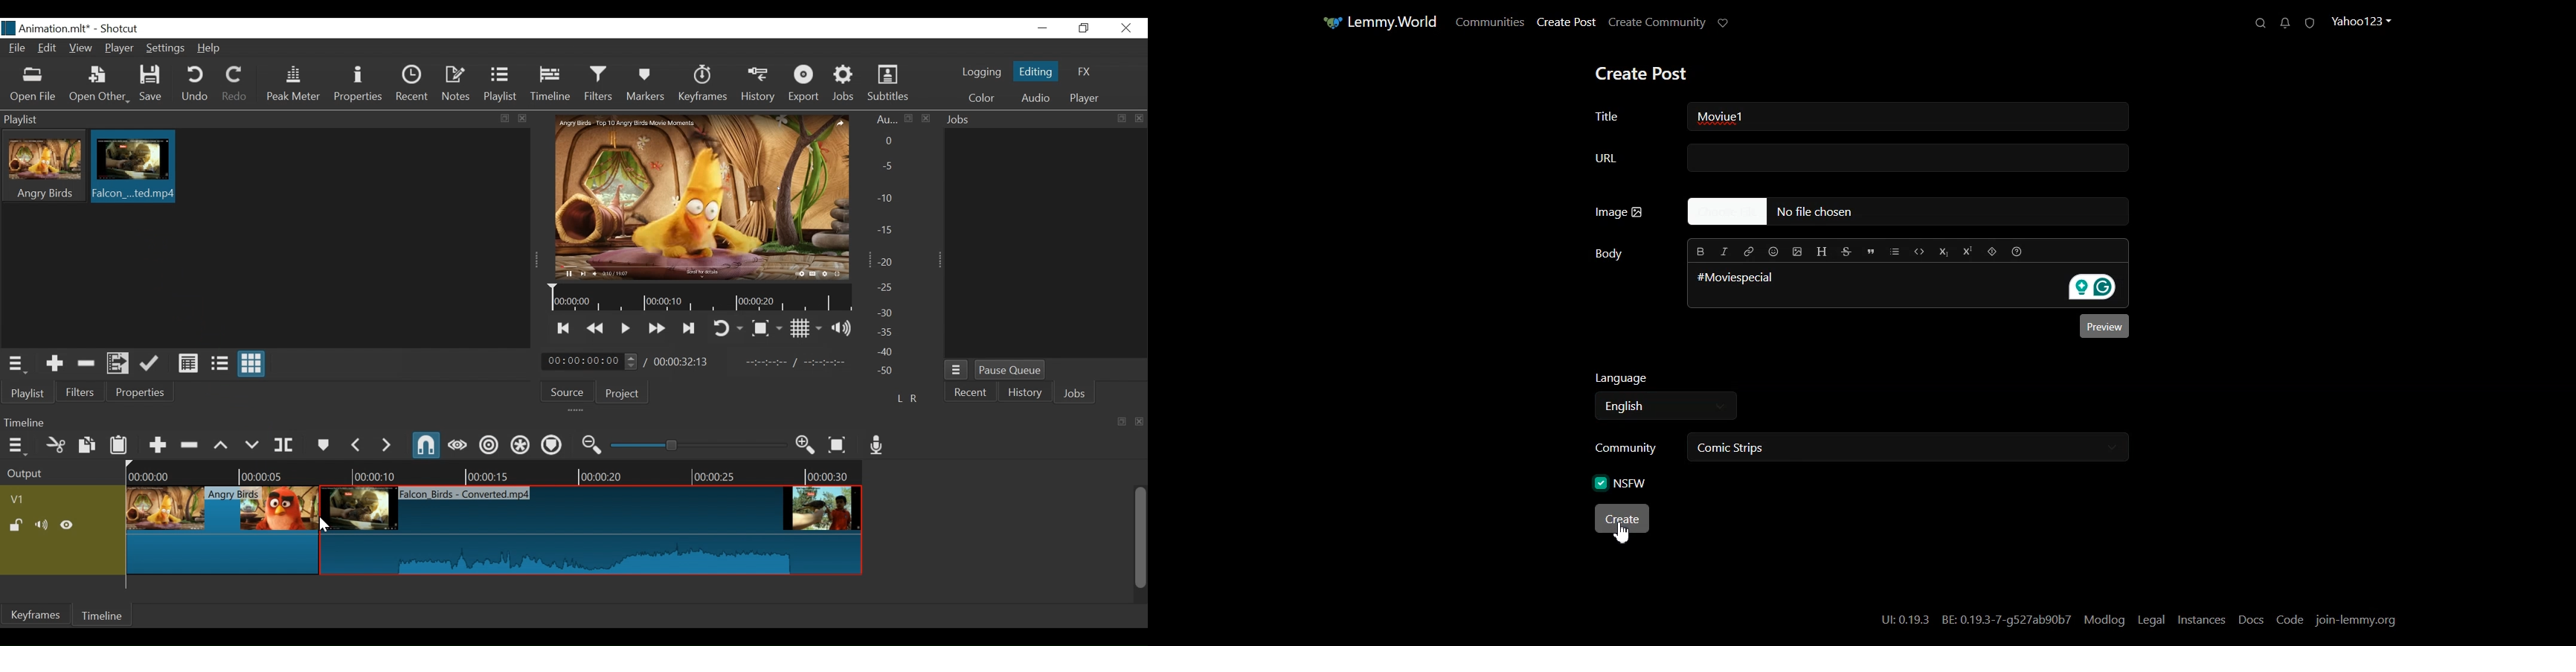 Image resolution: width=2576 pixels, height=672 pixels. I want to click on Clip, so click(285, 503).